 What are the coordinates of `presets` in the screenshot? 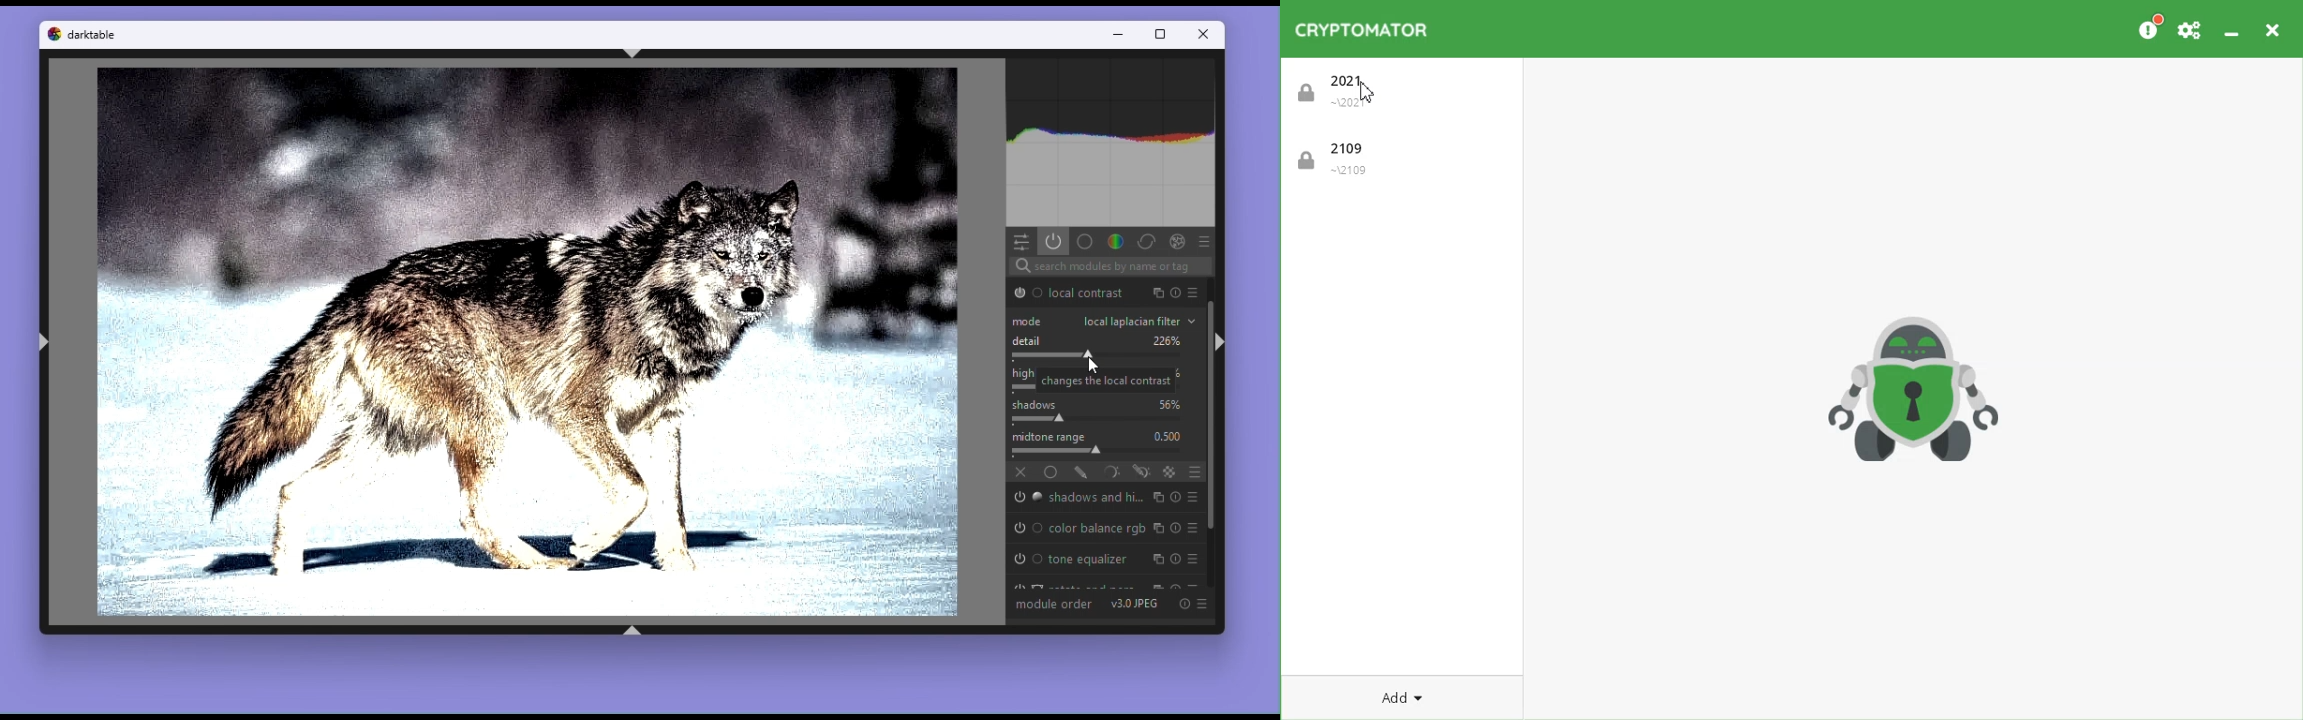 It's located at (1207, 242).